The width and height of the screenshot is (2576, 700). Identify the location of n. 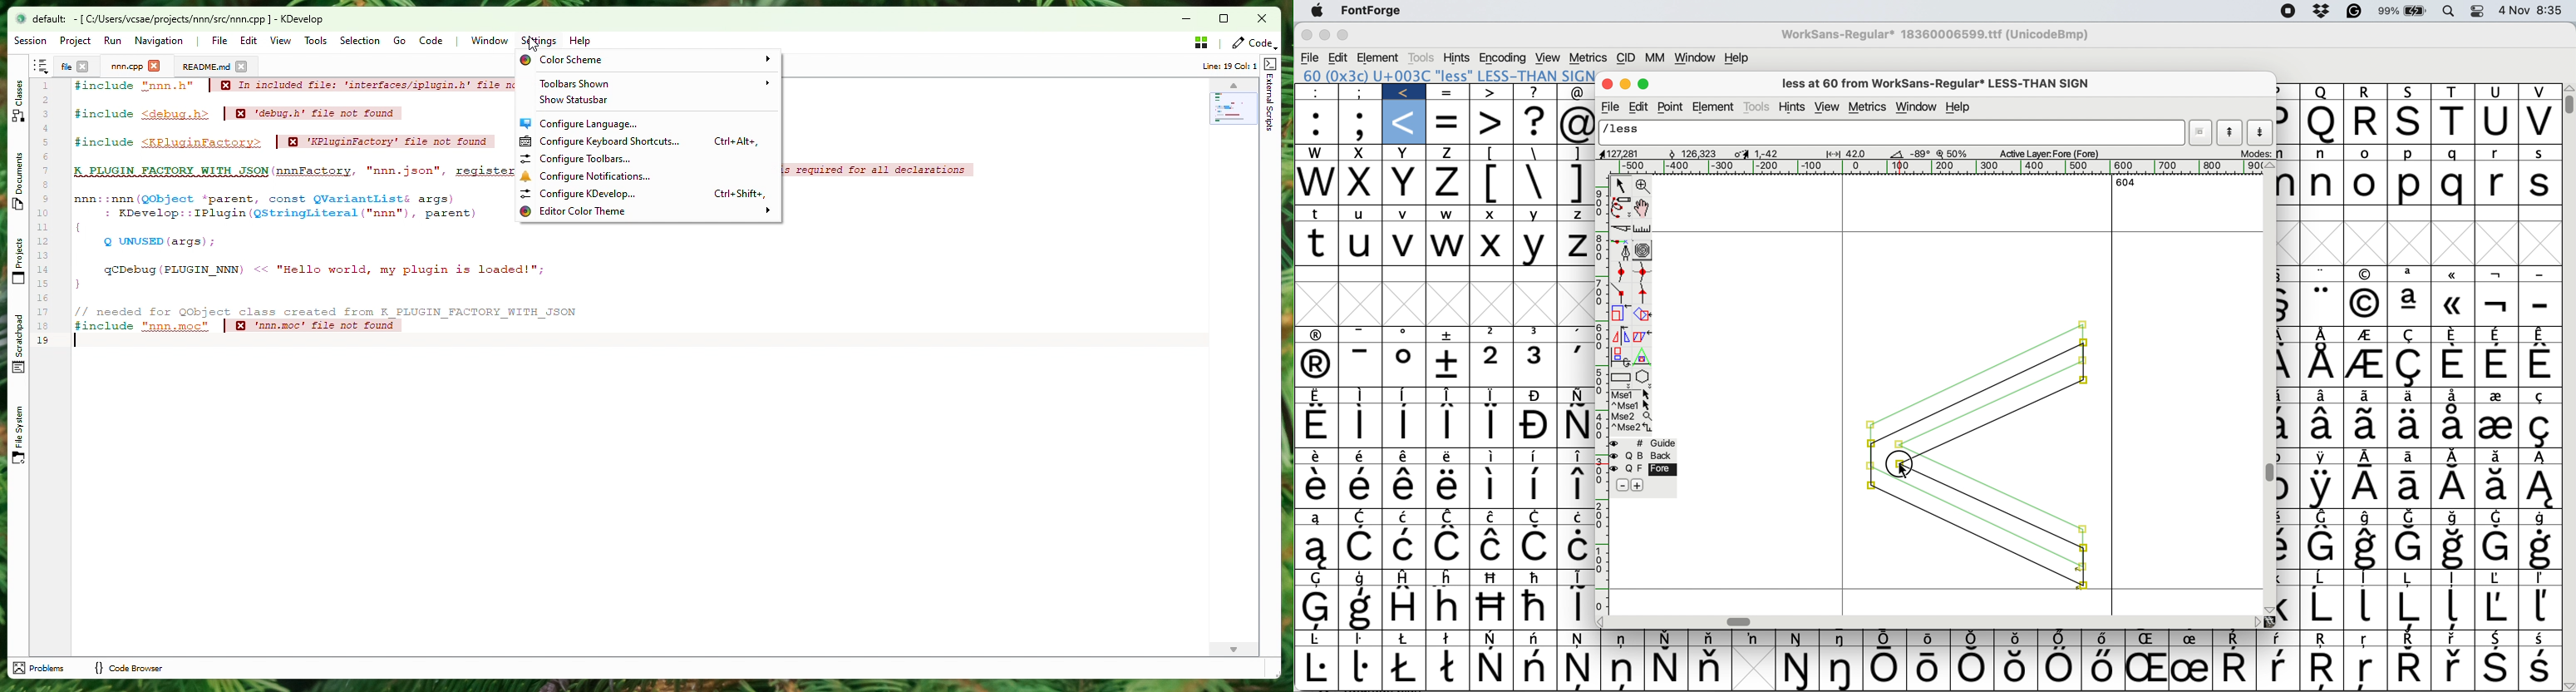
(2323, 154).